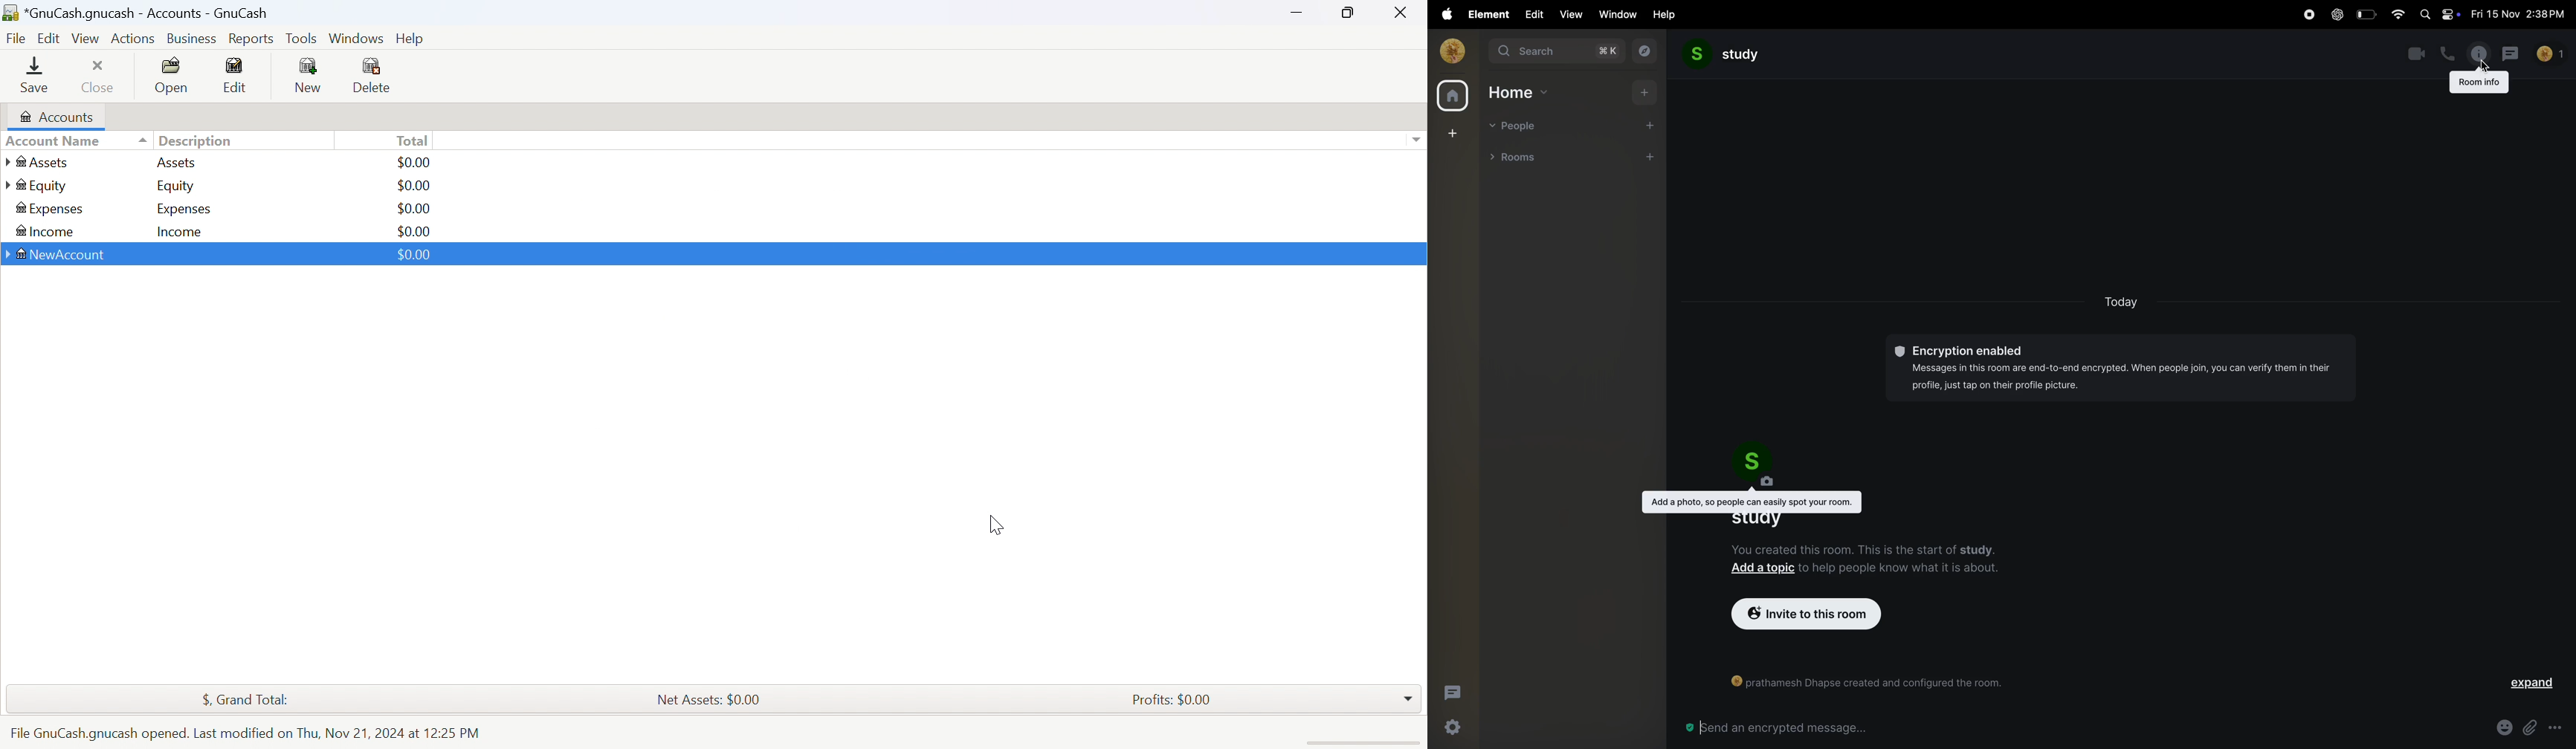 This screenshot has width=2576, height=756. What do you see at coordinates (2480, 84) in the screenshot?
I see `Room info` at bounding box center [2480, 84].